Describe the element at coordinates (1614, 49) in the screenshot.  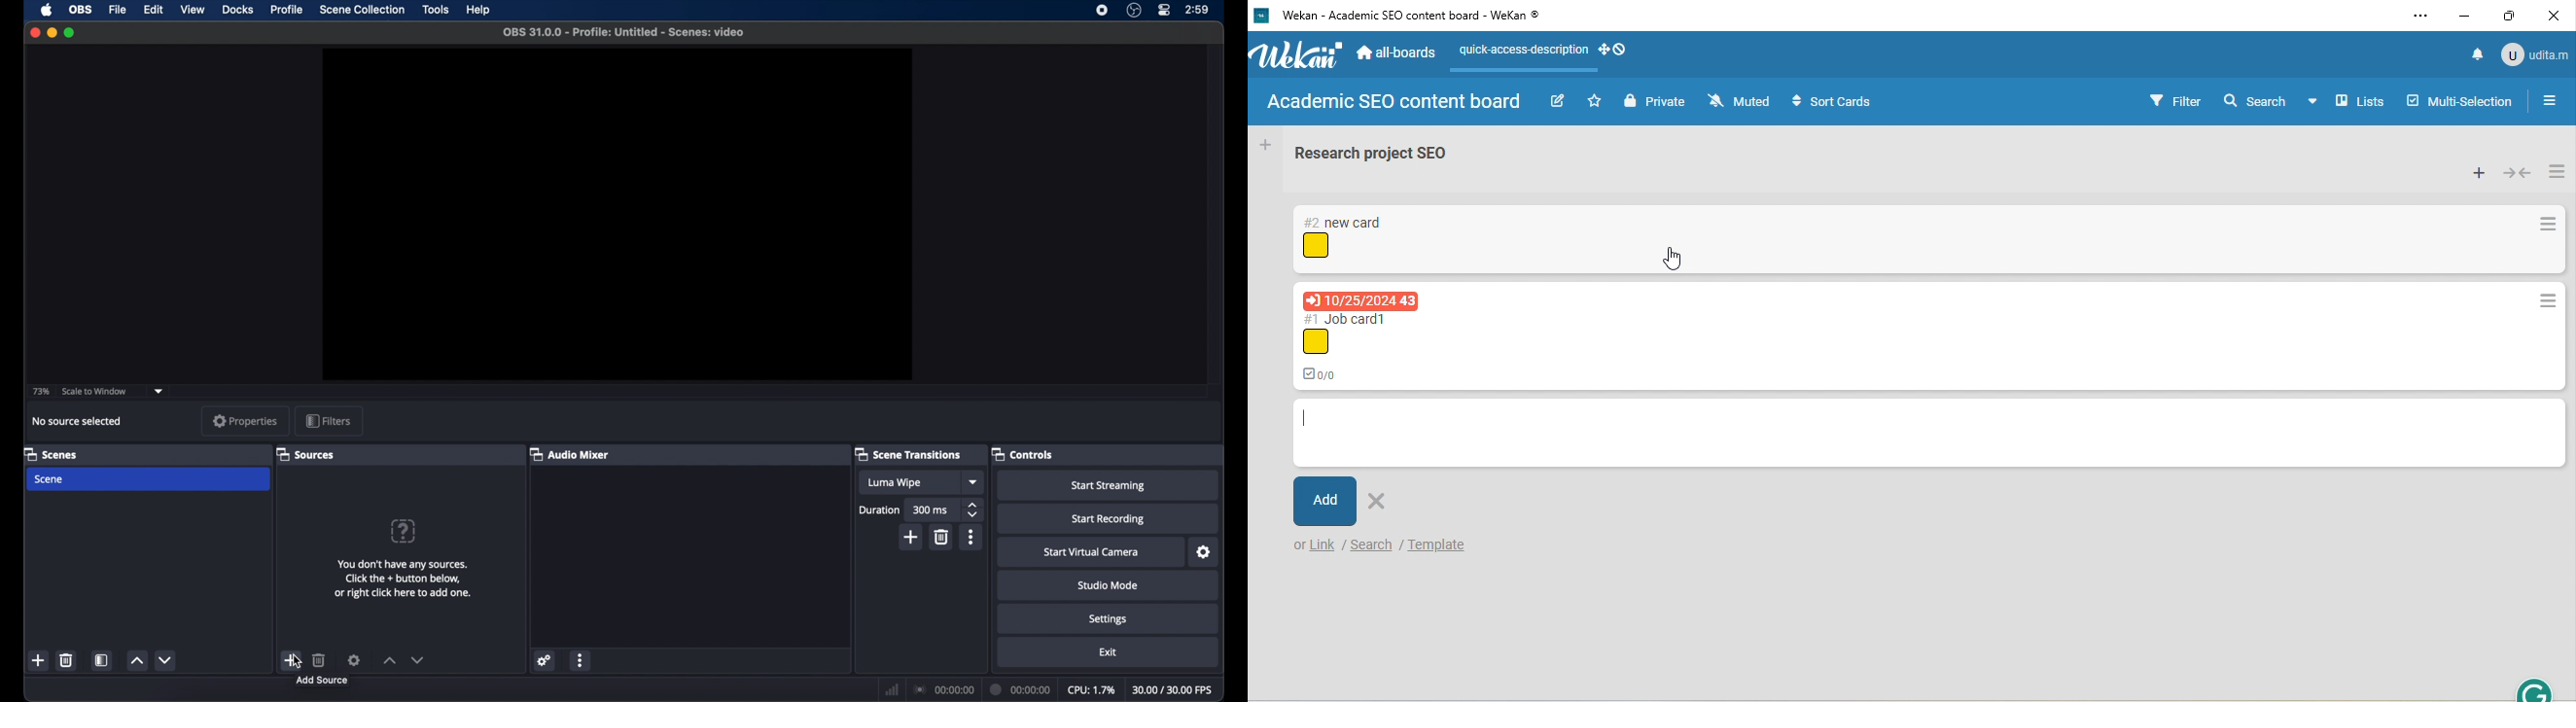
I see `desktop grab handles` at that location.